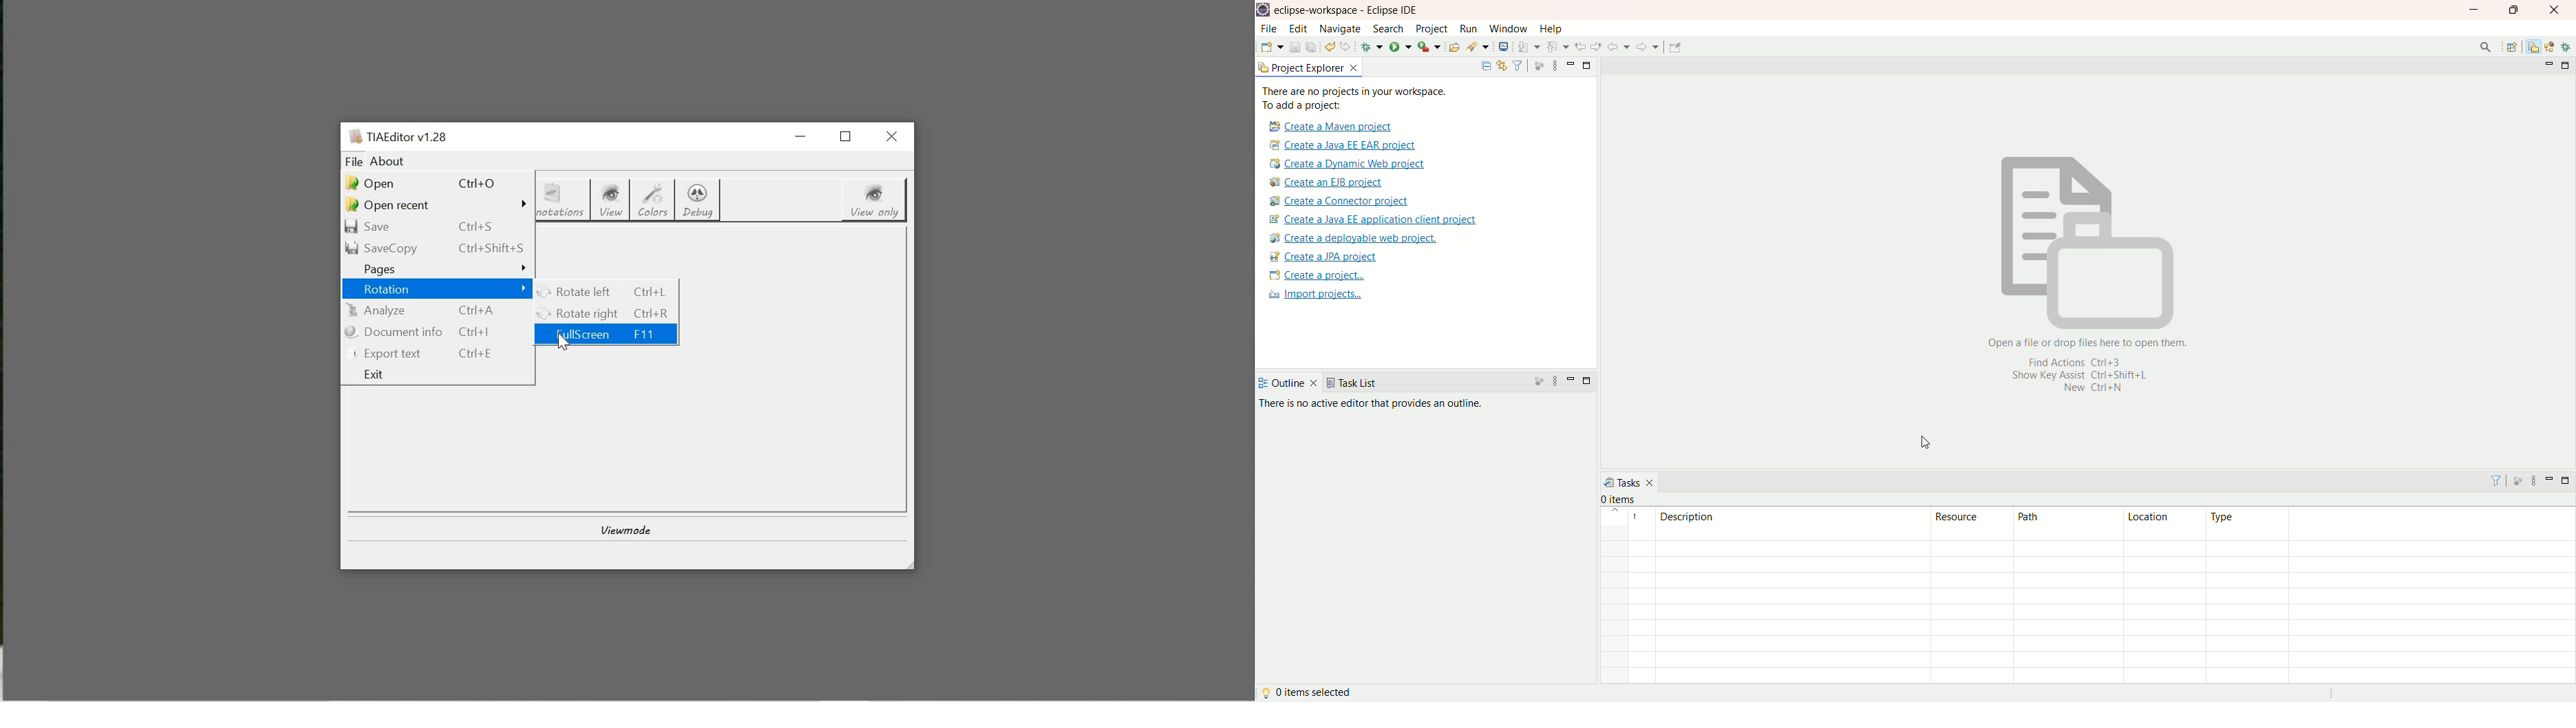 This screenshot has height=728, width=2576. Describe the element at coordinates (1588, 66) in the screenshot. I see `maximize` at that location.